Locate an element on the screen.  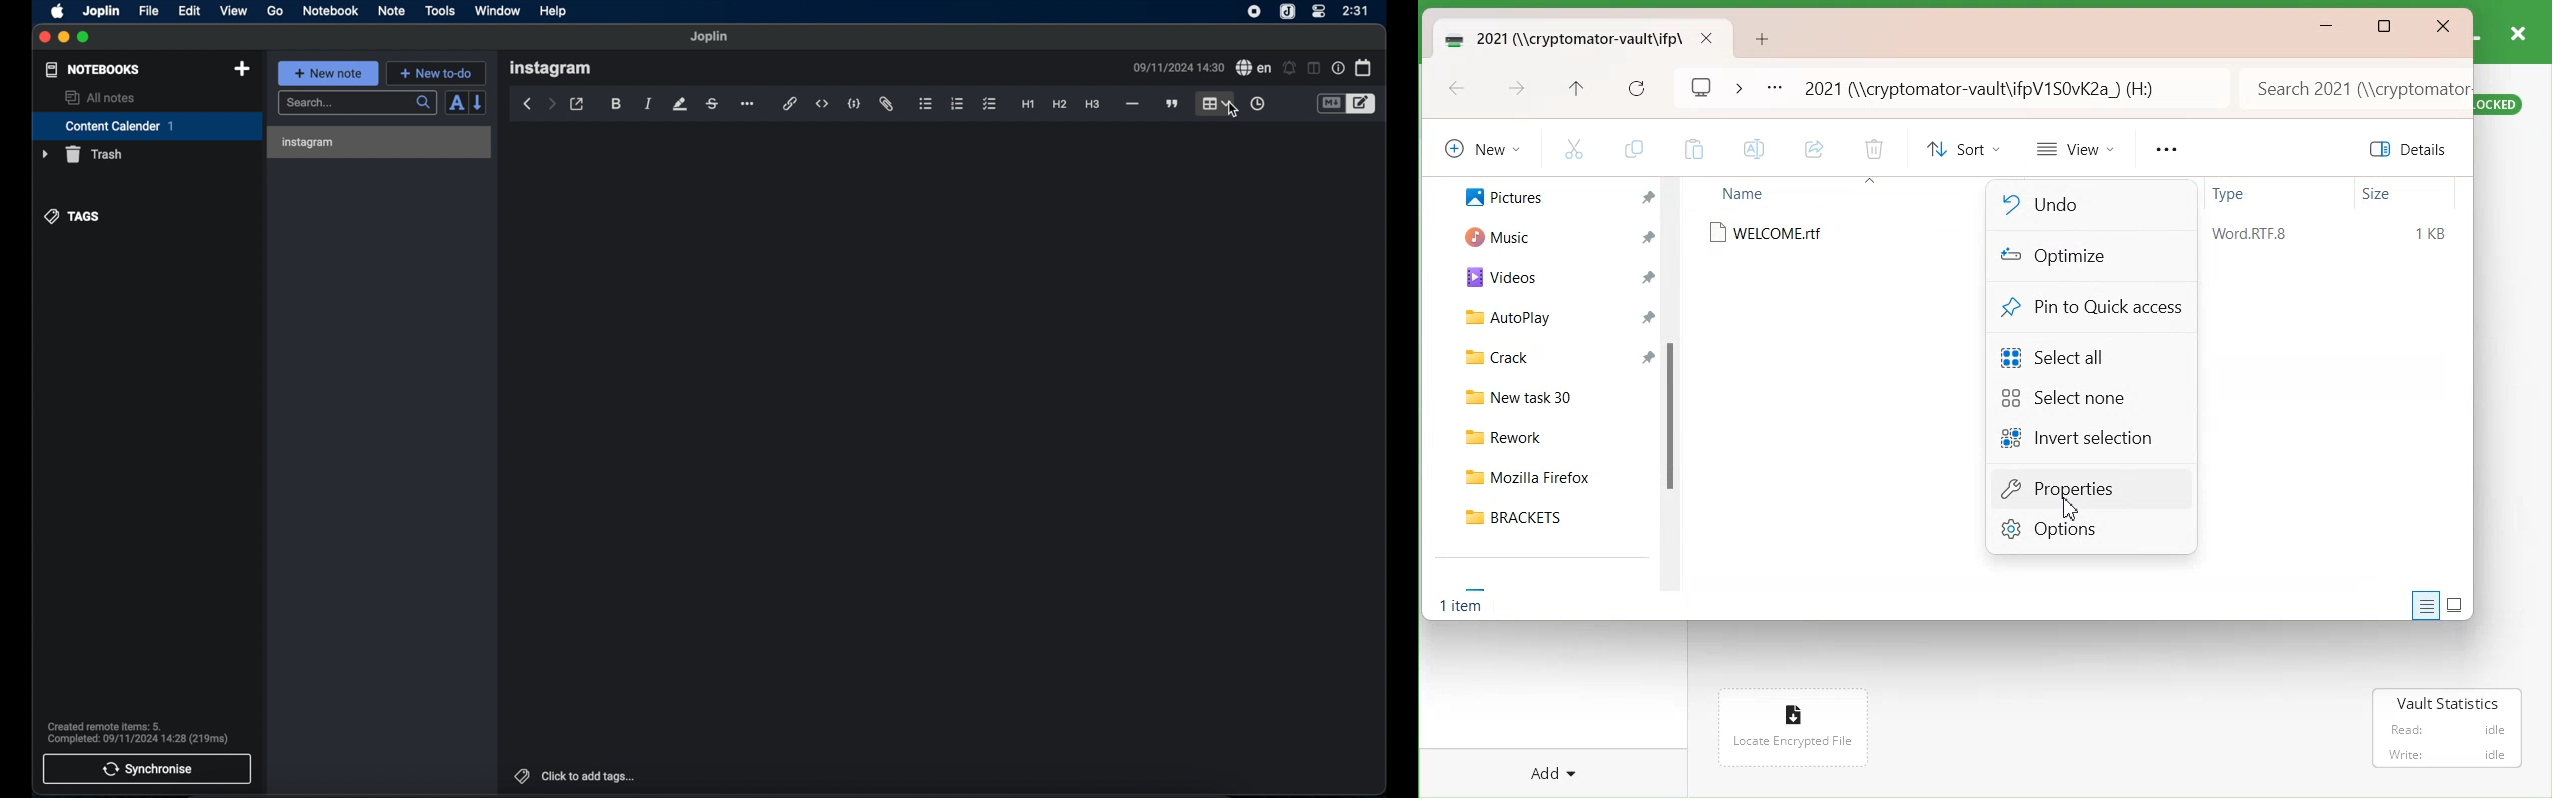
allnotes is located at coordinates (101, 98).